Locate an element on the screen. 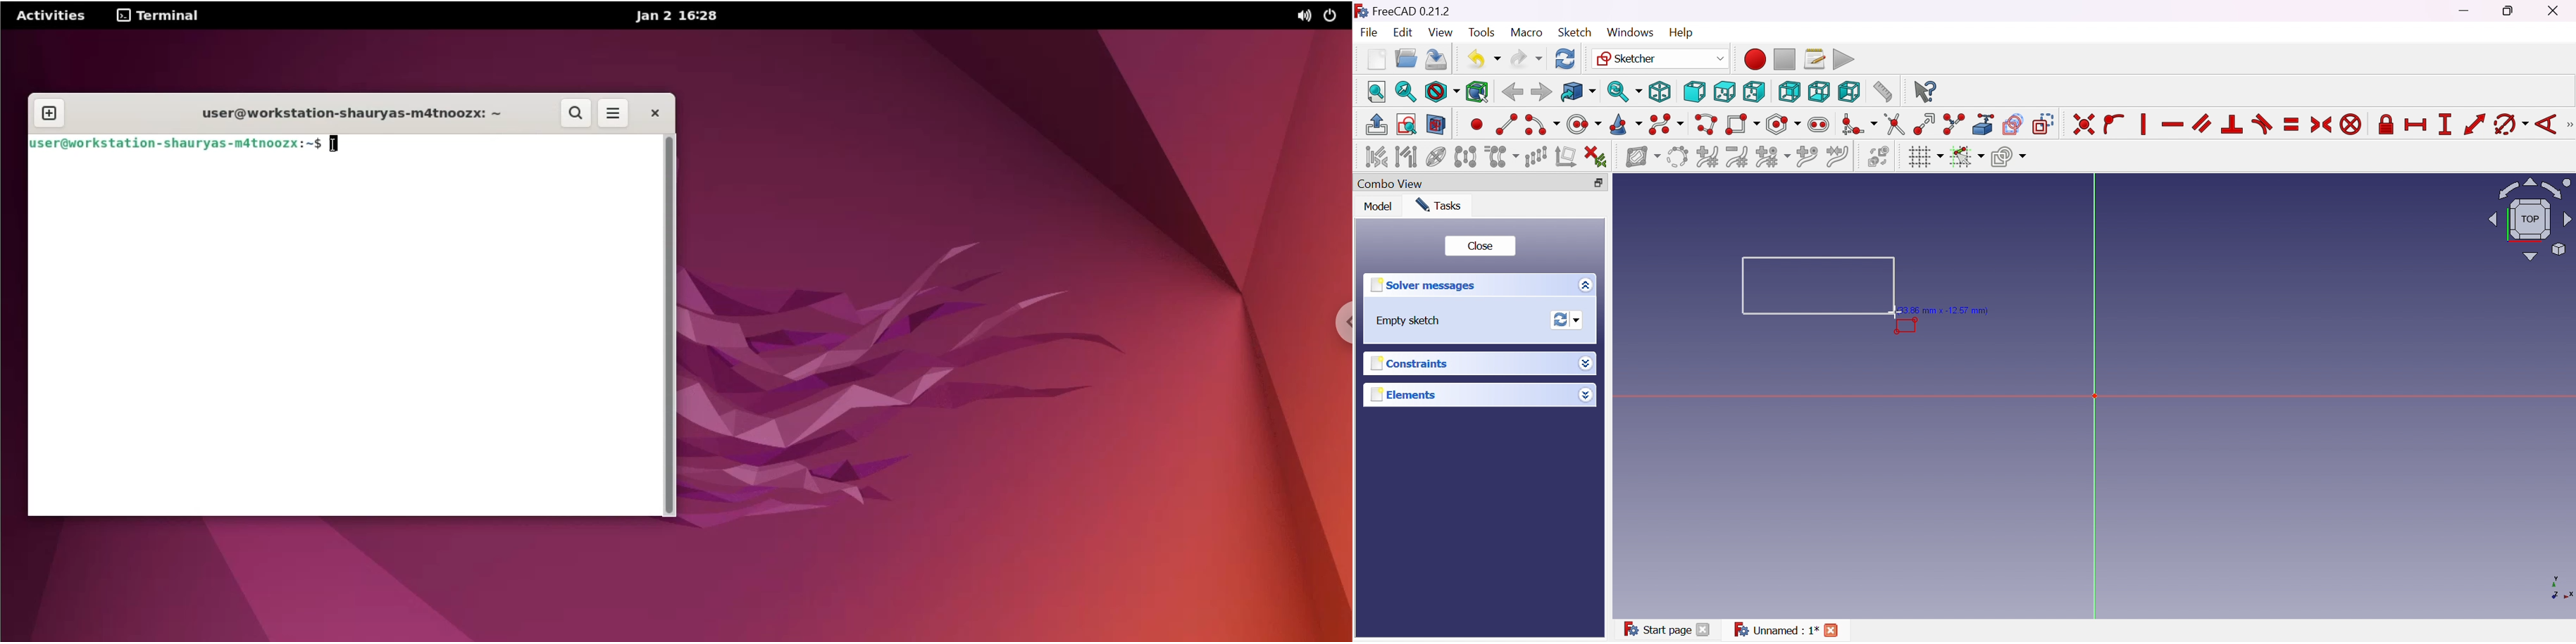 This screenshot has width=2576, height=644. Cursor is located at coordinates (1894, 311).